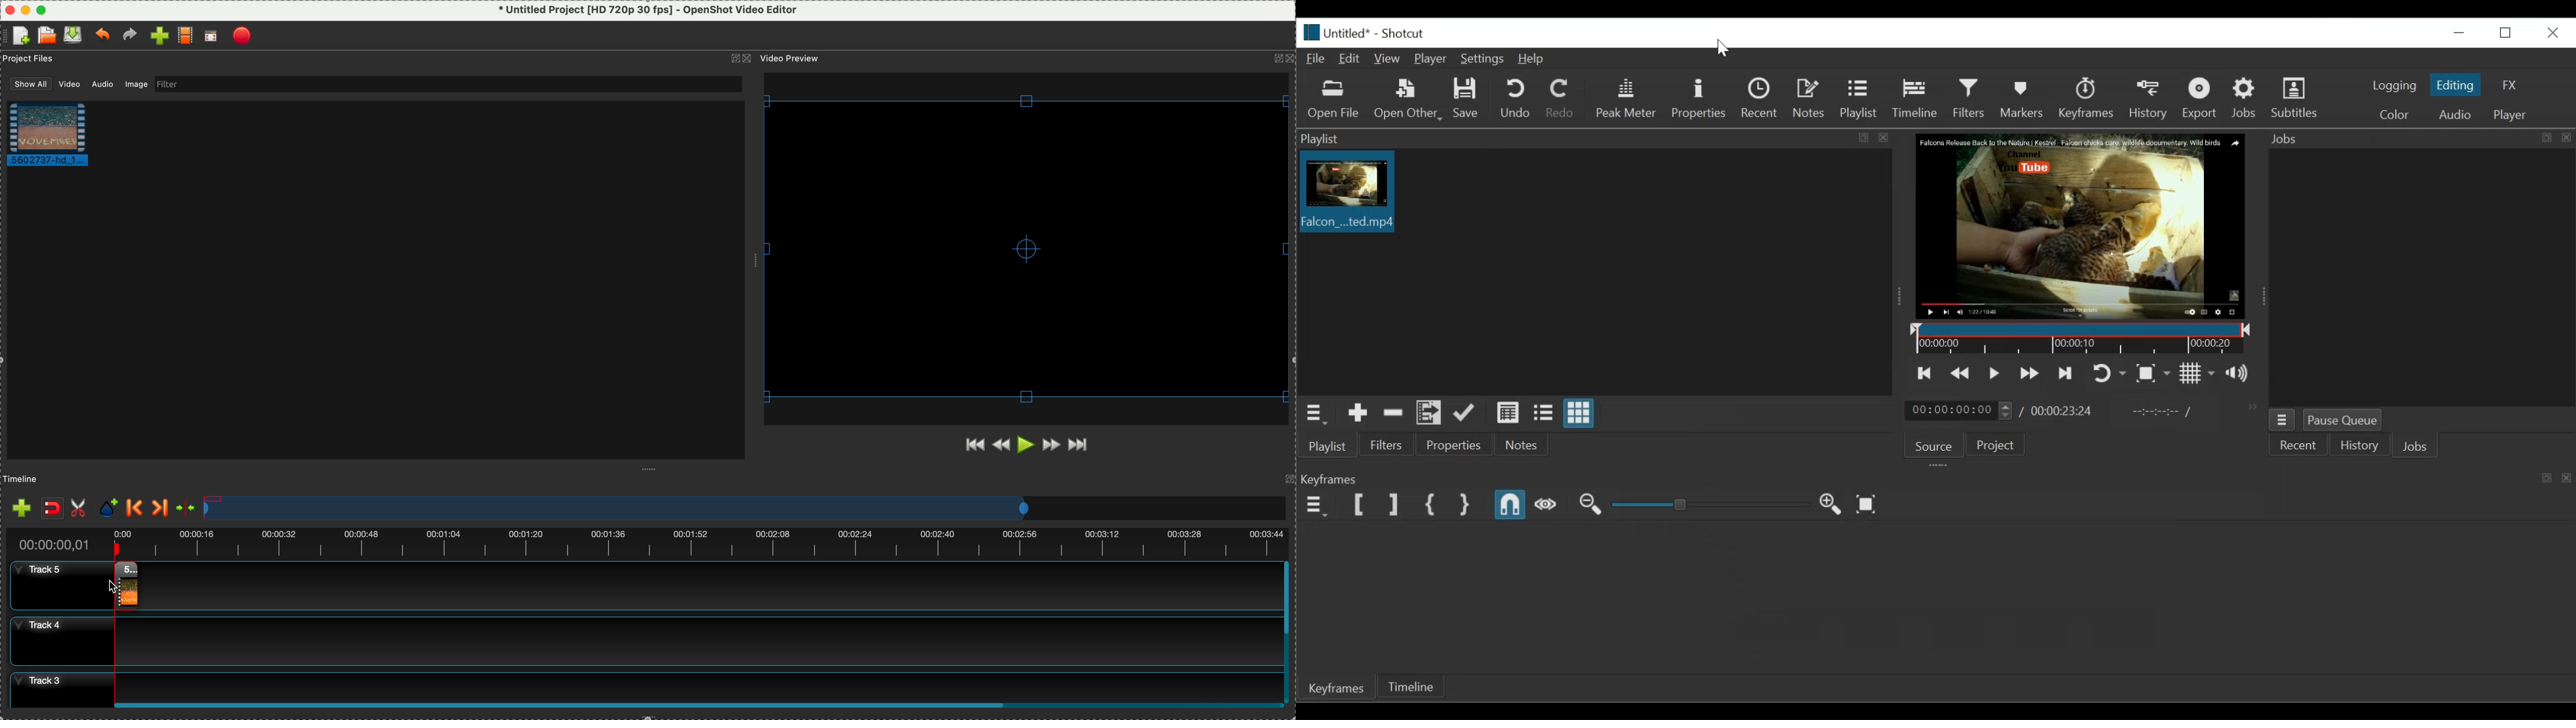 Image resolution: width=2576 pixels, height=728 pixels. What do you see at coordinates (2419, 280) in the screenshot?
I see `Jobs panel` at bounding box center [2419, 280].